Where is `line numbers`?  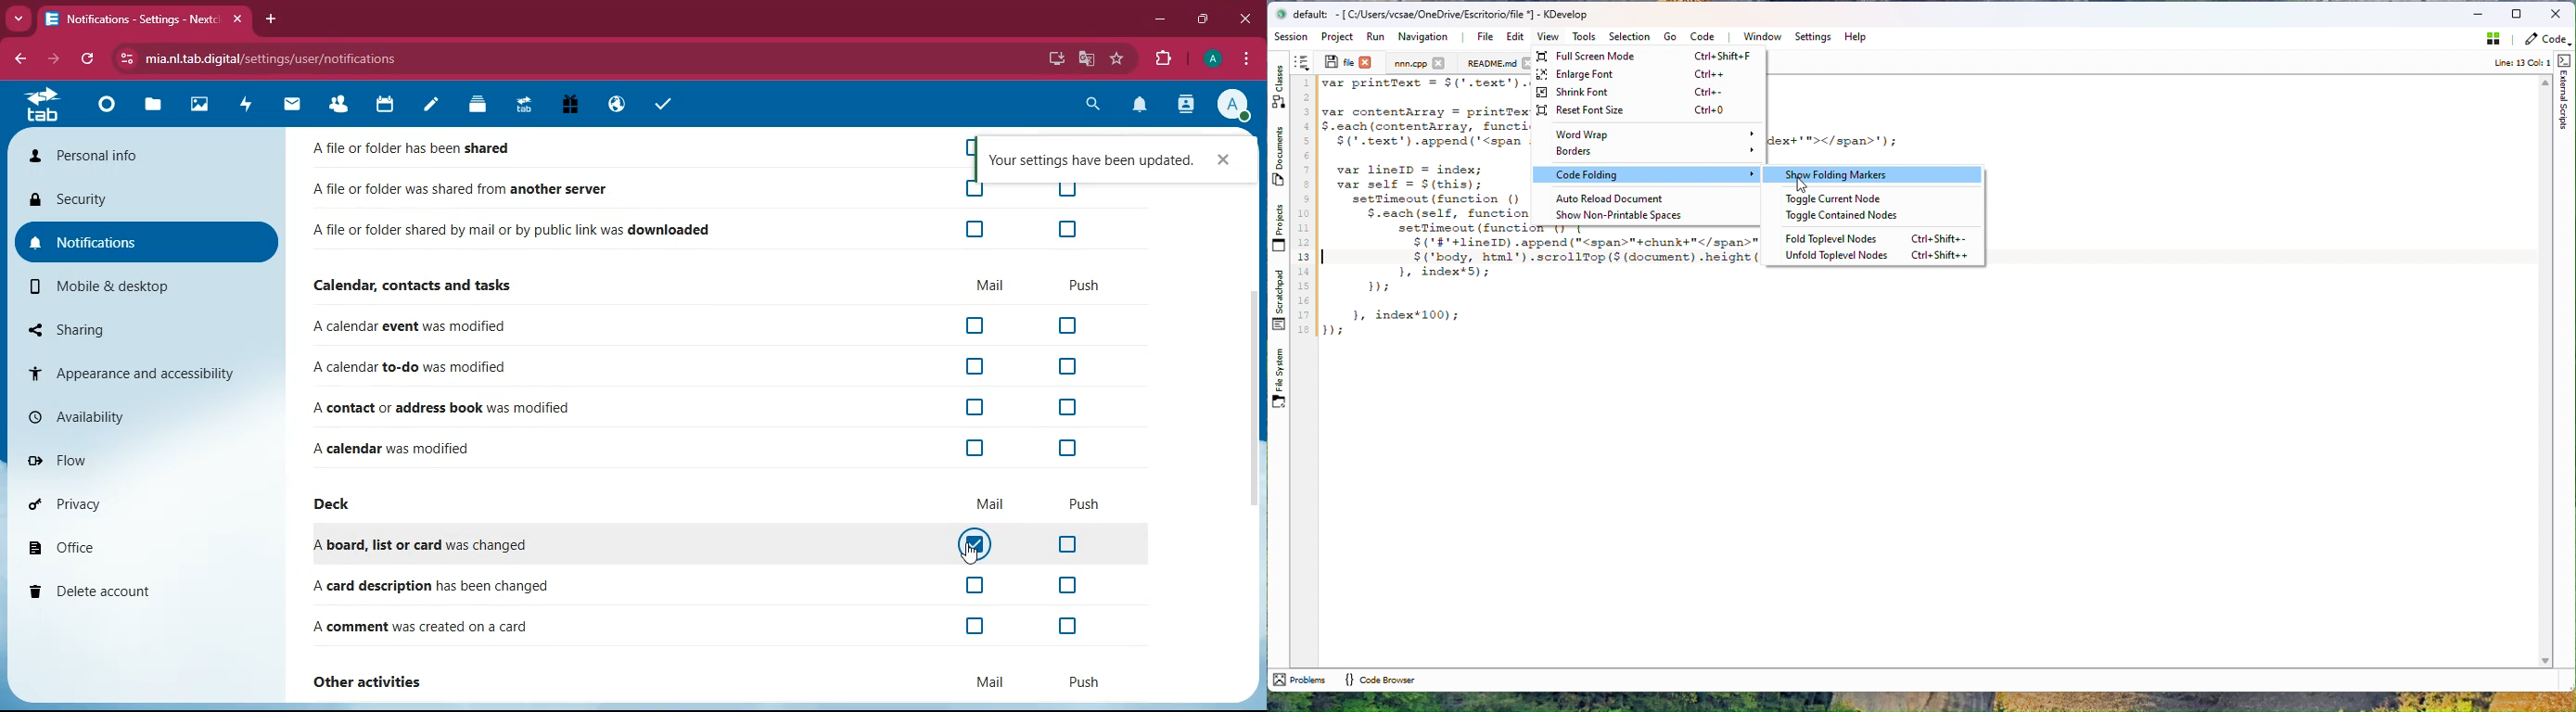
line numbers is located at coordinates (1303, 207).